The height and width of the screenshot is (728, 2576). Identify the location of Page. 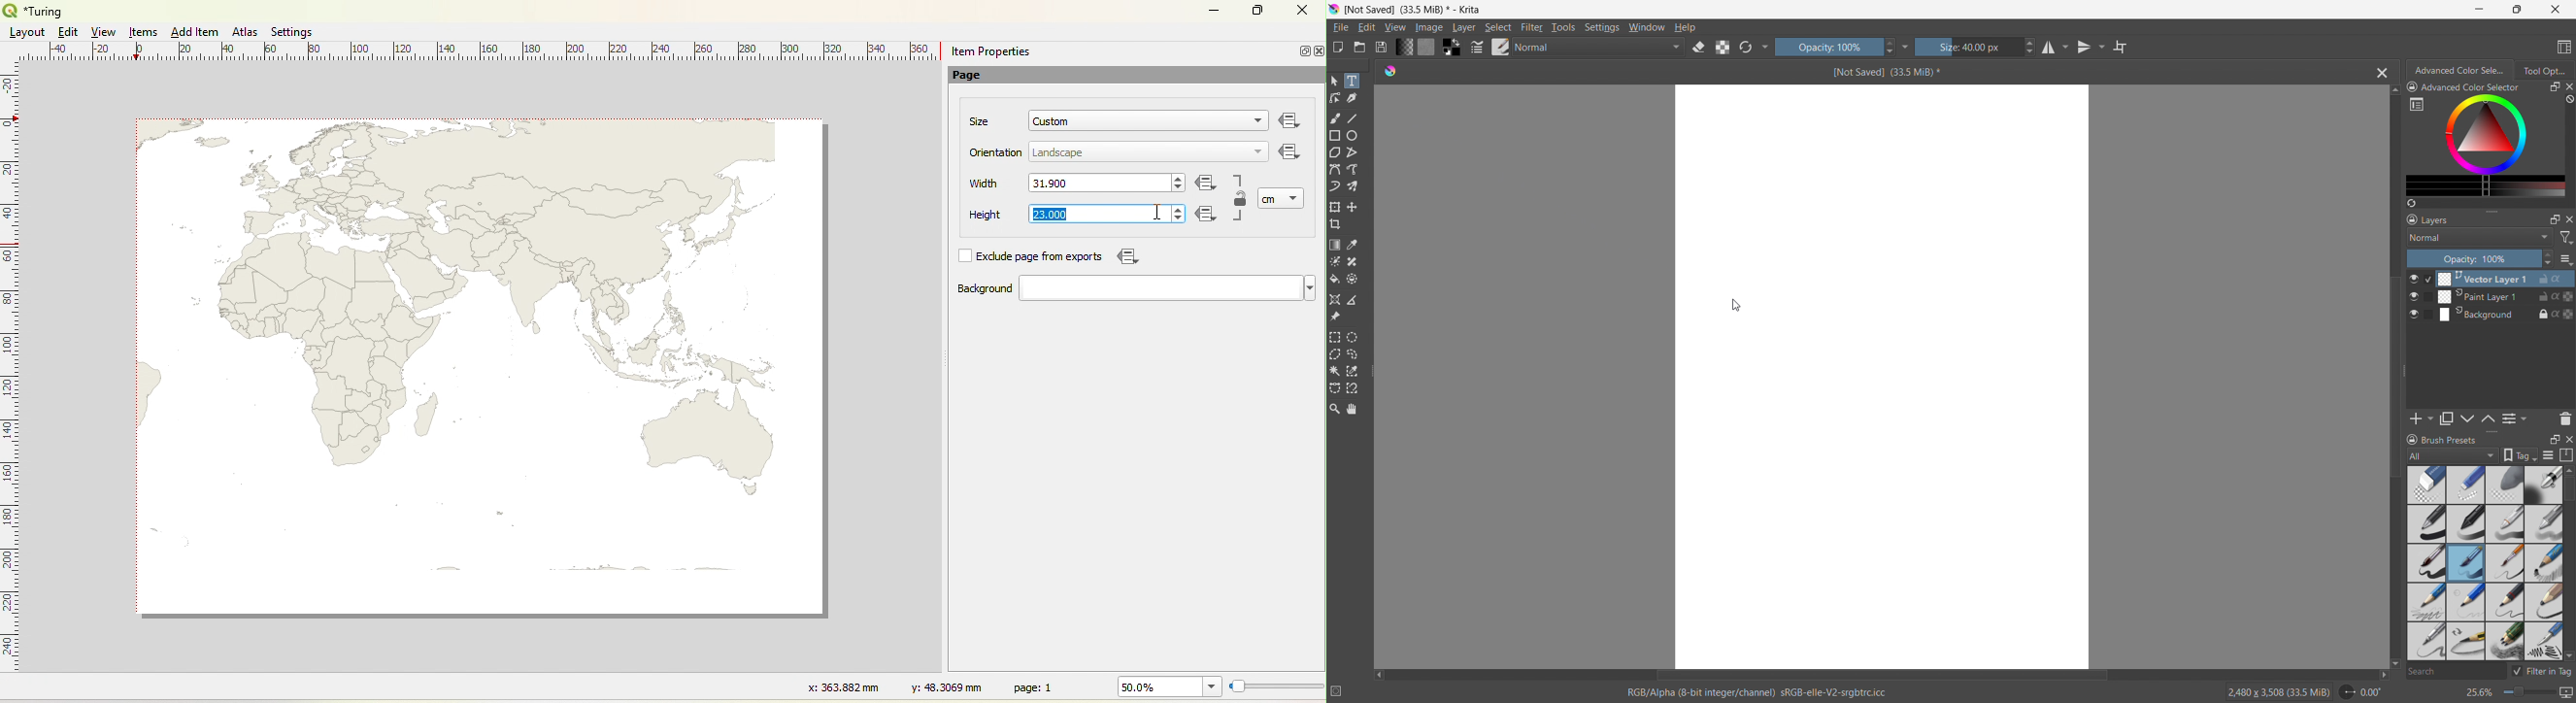
(977, 77).